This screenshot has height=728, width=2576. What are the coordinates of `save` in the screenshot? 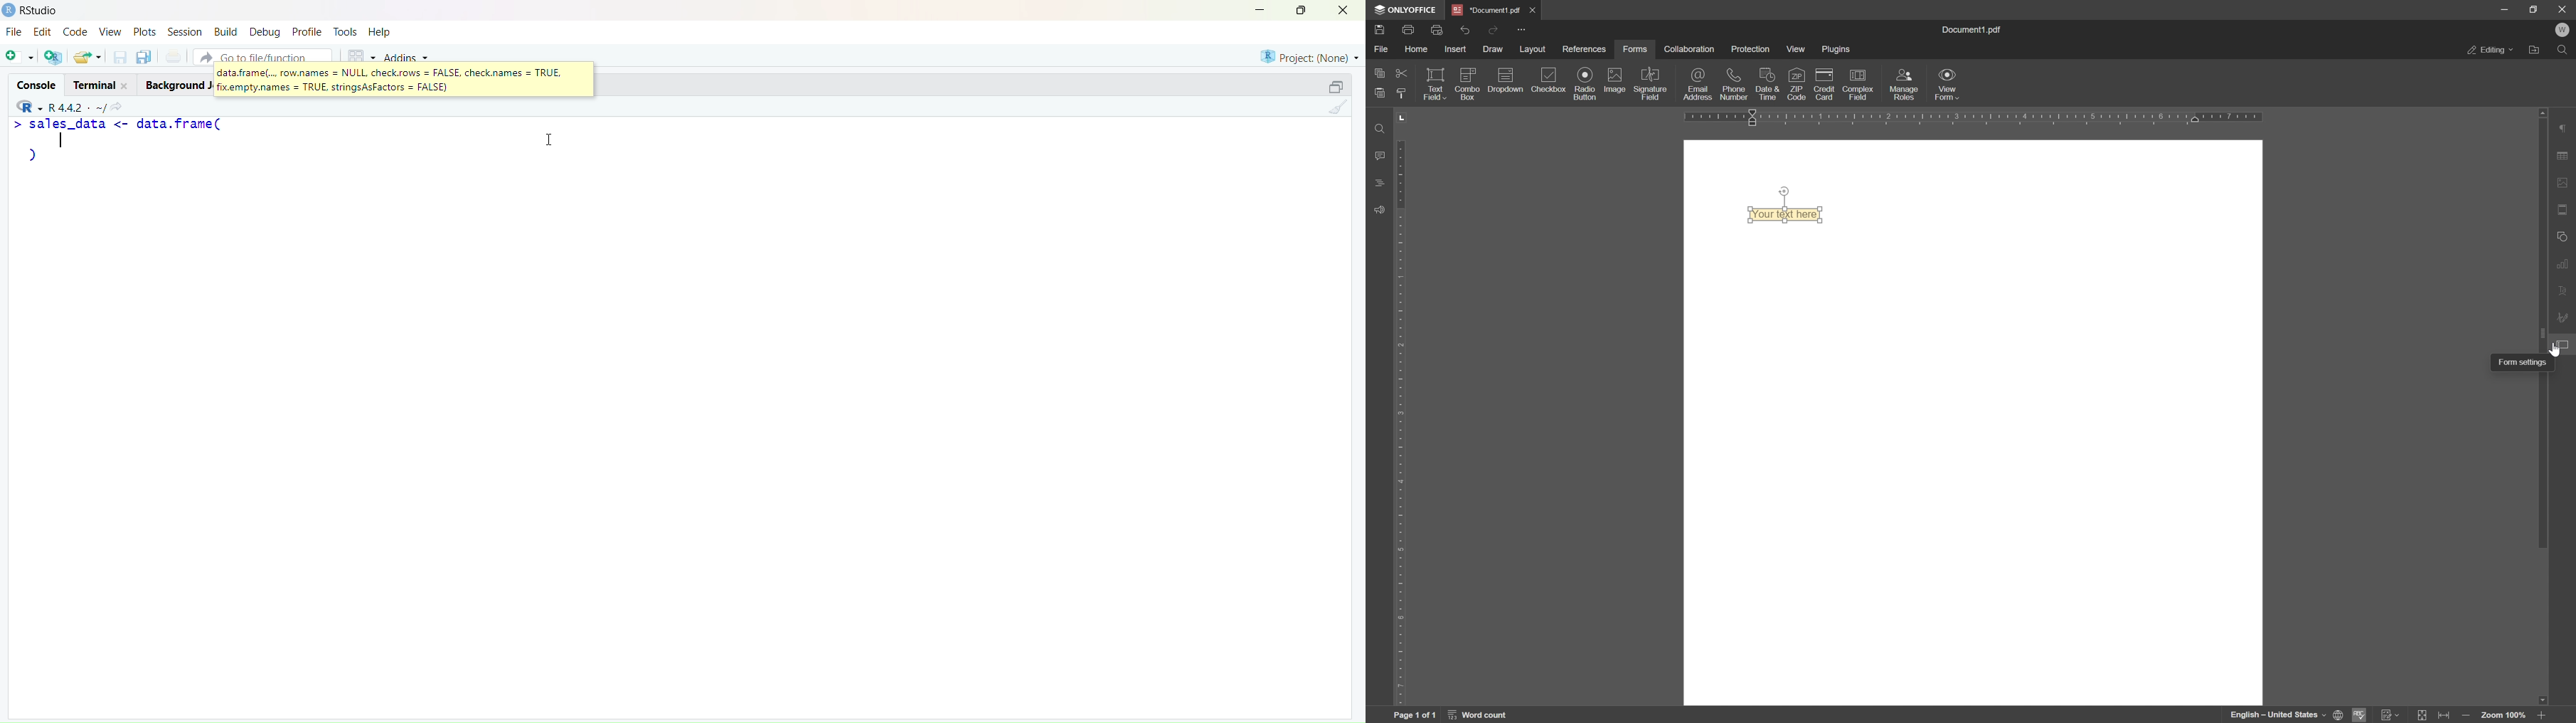 It's located at (119, 60).